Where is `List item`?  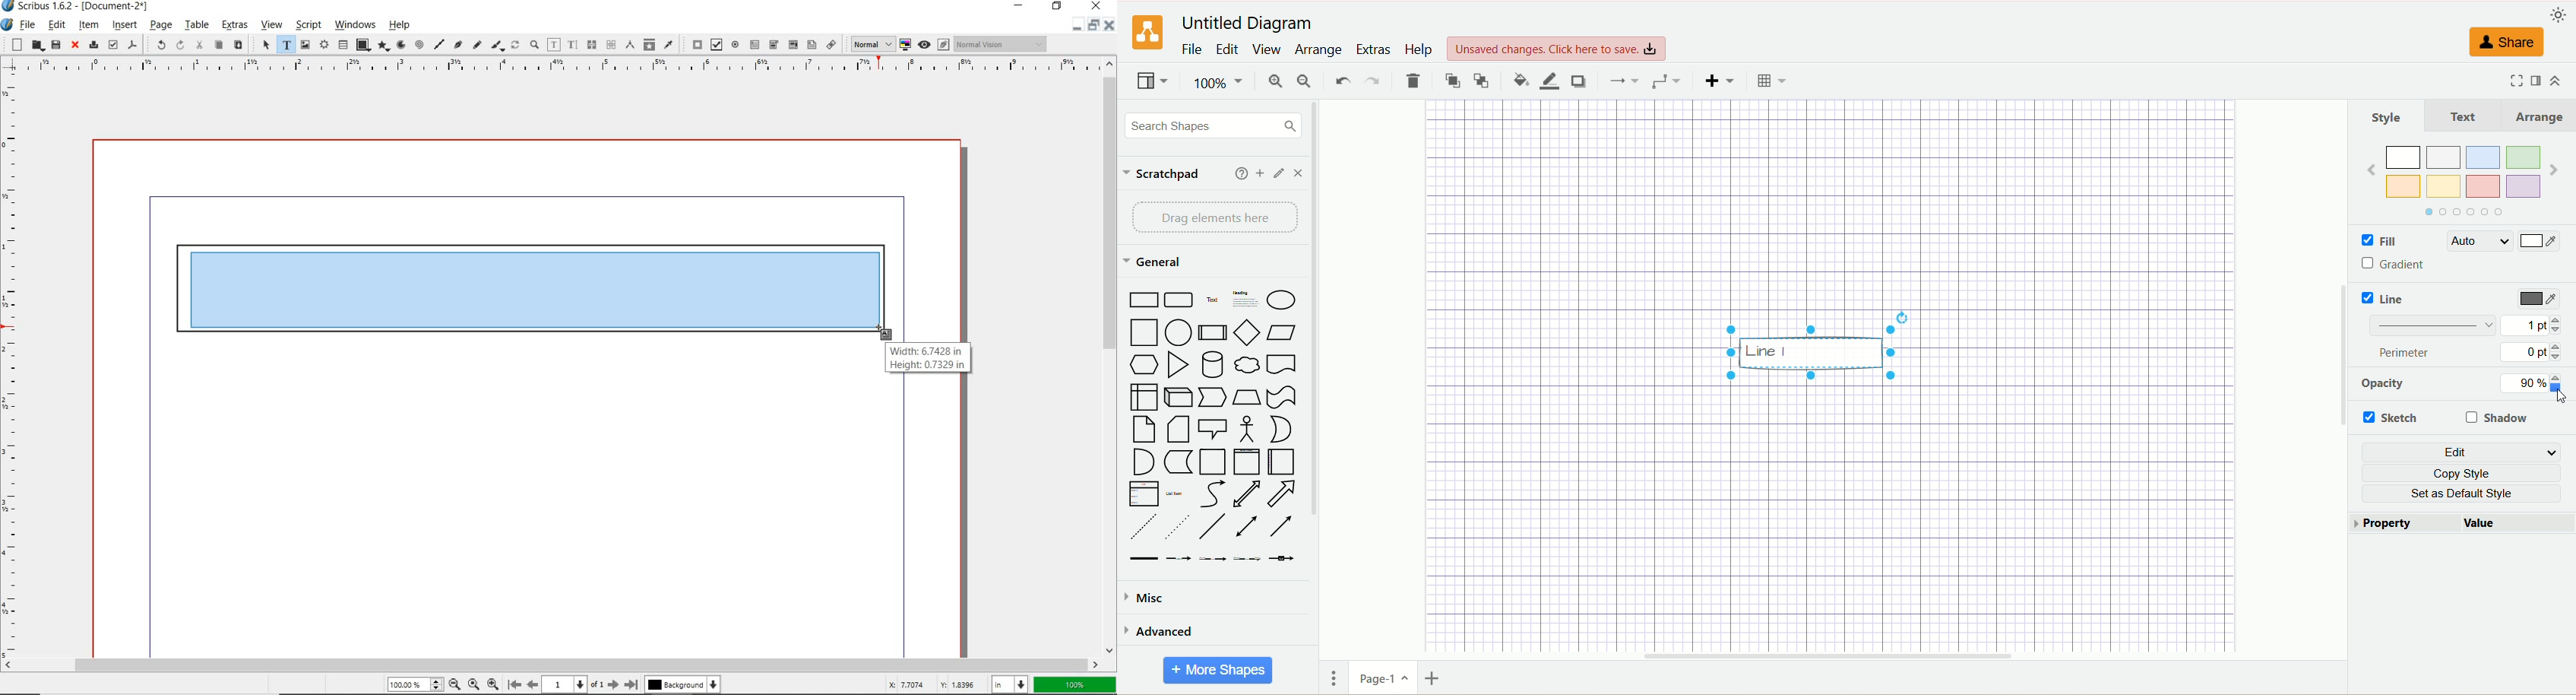
List item is located at coordinates (1175, 493).